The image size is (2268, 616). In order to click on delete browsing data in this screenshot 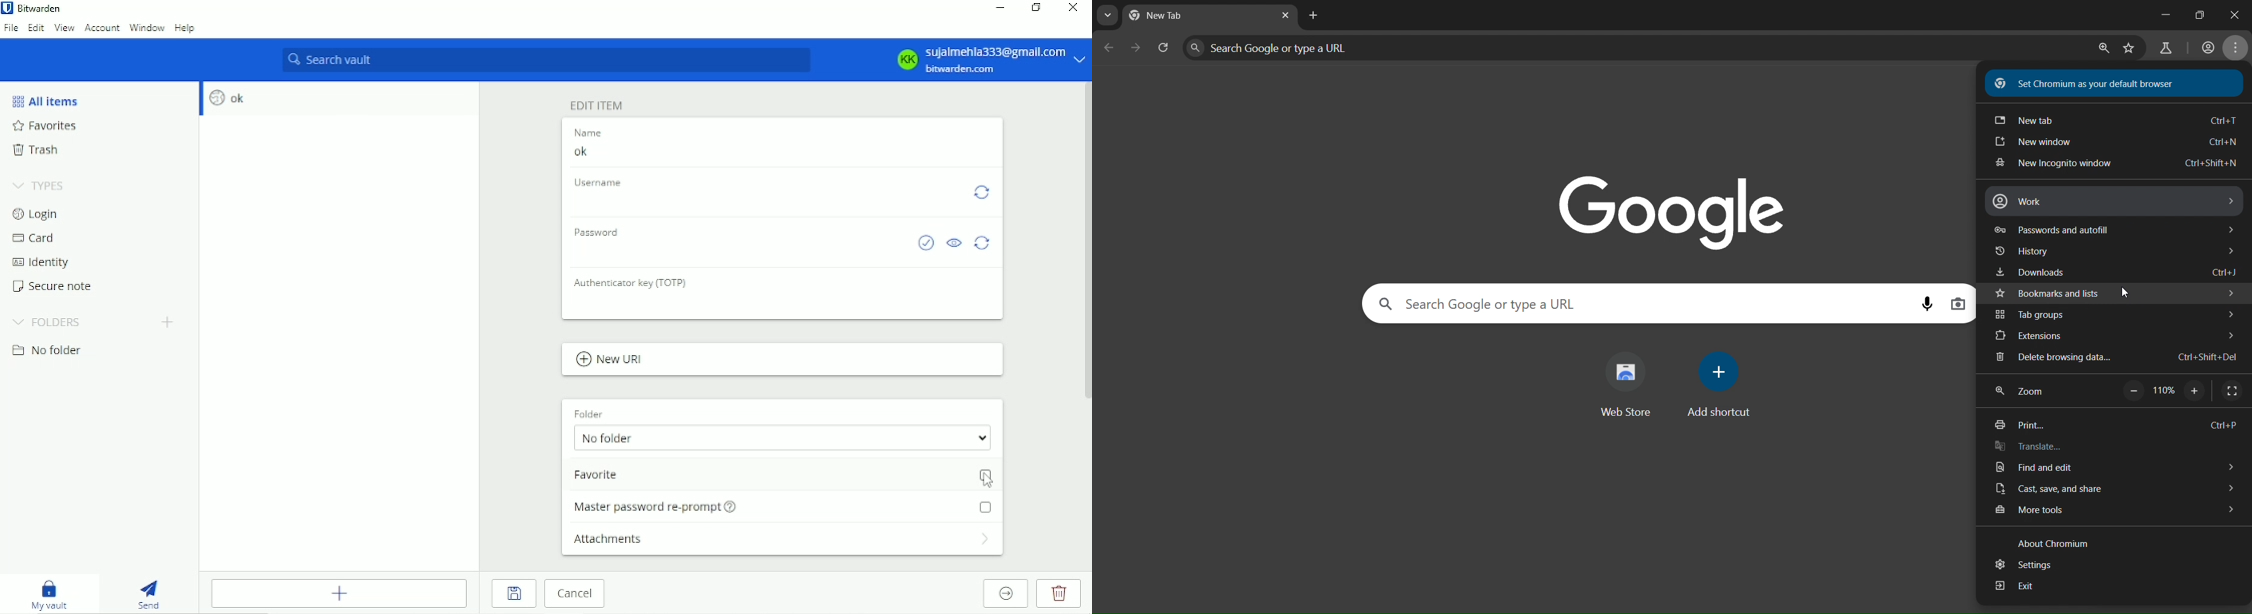, I will do `click(2123, 358)`.